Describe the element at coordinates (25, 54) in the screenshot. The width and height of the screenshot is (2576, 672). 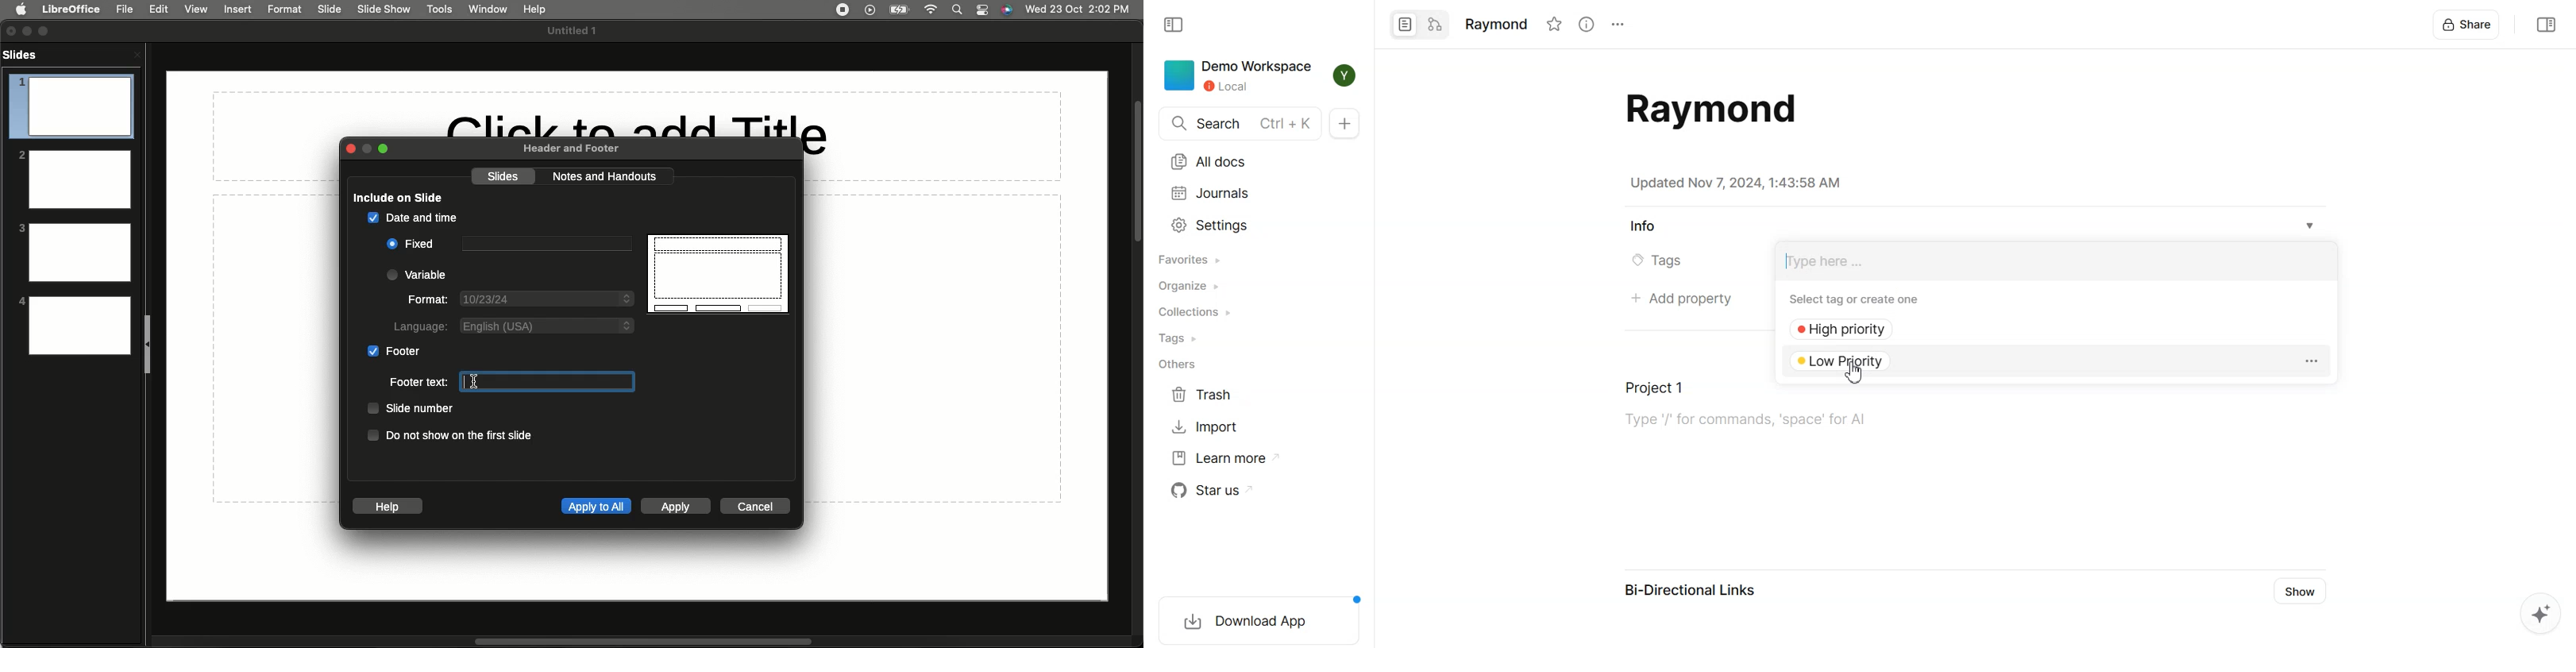
I see `Slides` at that location.